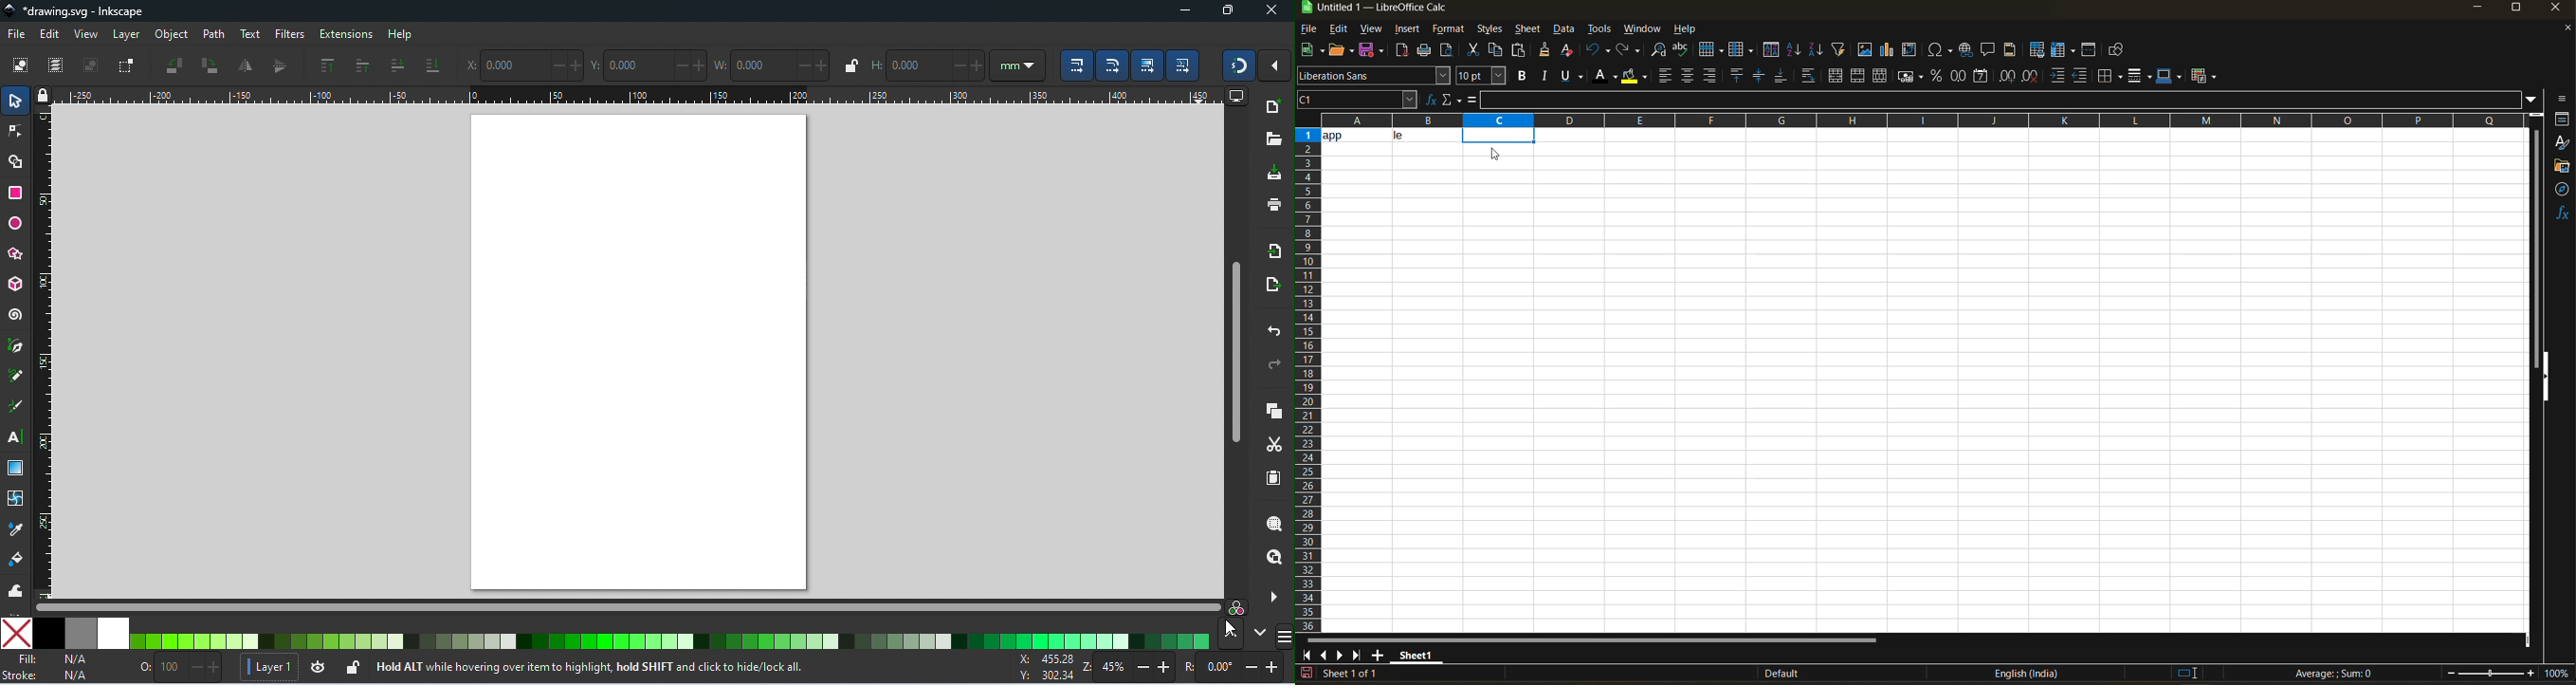  I want to click on import, so click(1276, 252).